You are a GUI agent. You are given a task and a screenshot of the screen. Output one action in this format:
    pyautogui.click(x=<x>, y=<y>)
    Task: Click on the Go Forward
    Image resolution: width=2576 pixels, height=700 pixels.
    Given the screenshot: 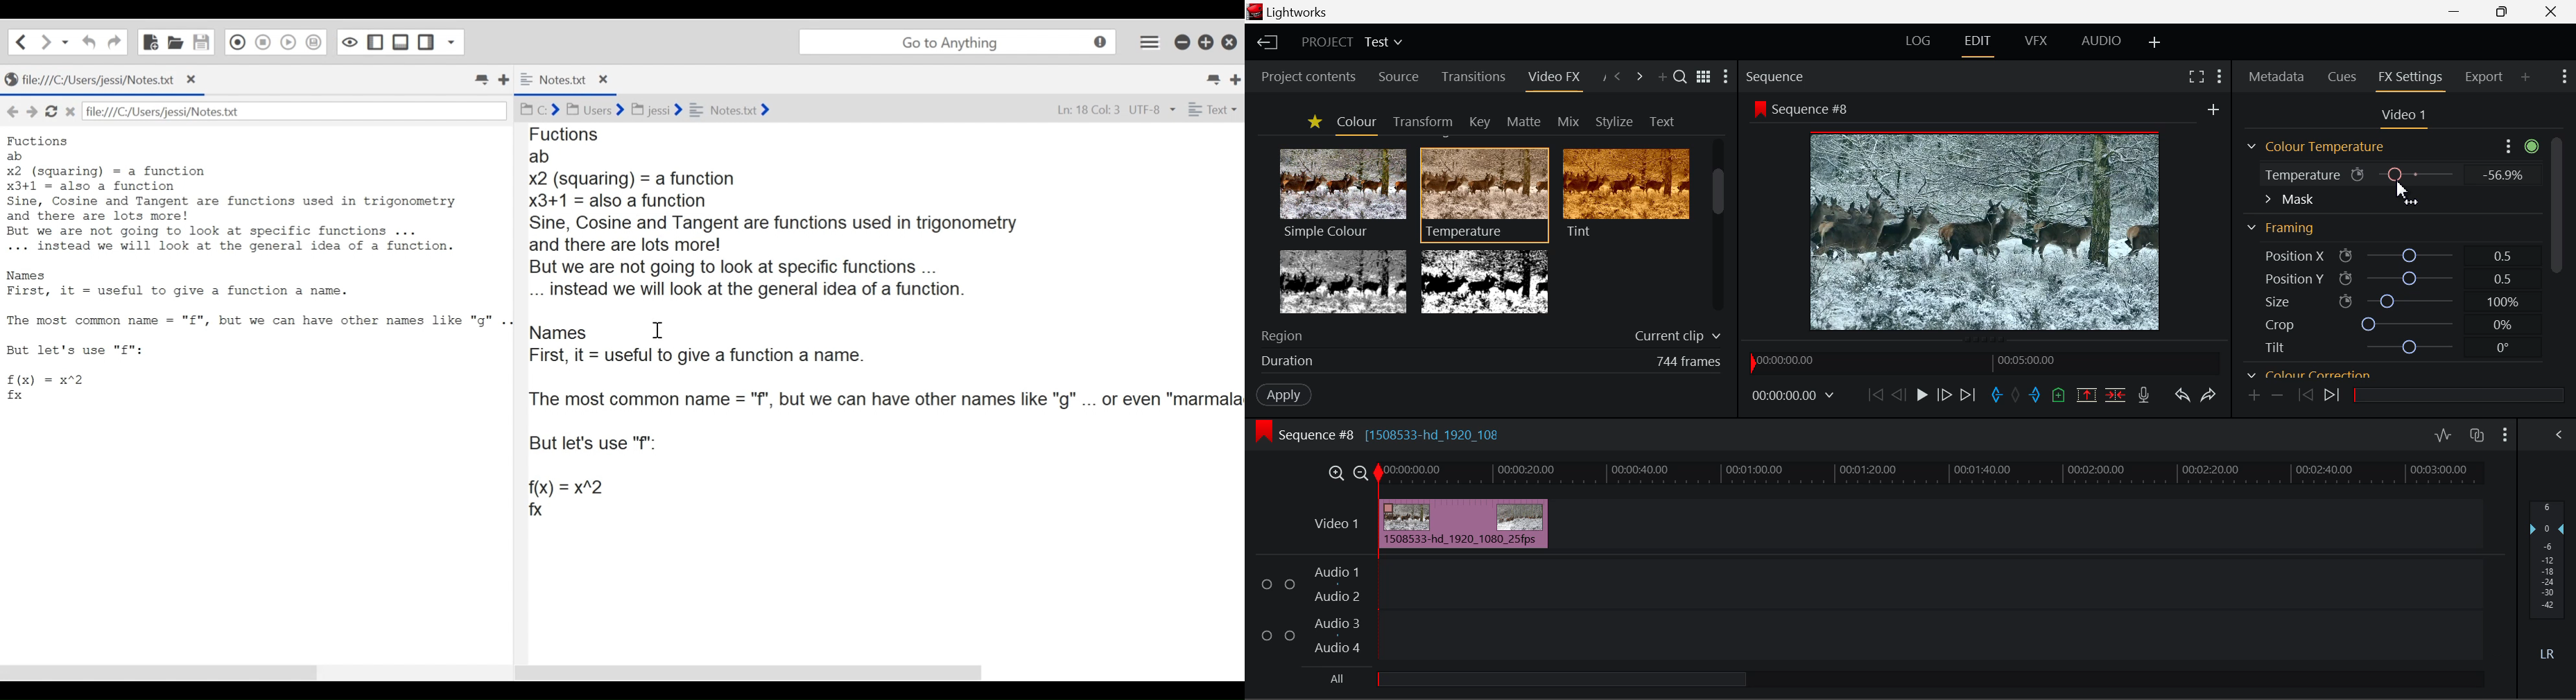 What is the action you would take?
    pyautogui.click(x=1944, y=396)
    